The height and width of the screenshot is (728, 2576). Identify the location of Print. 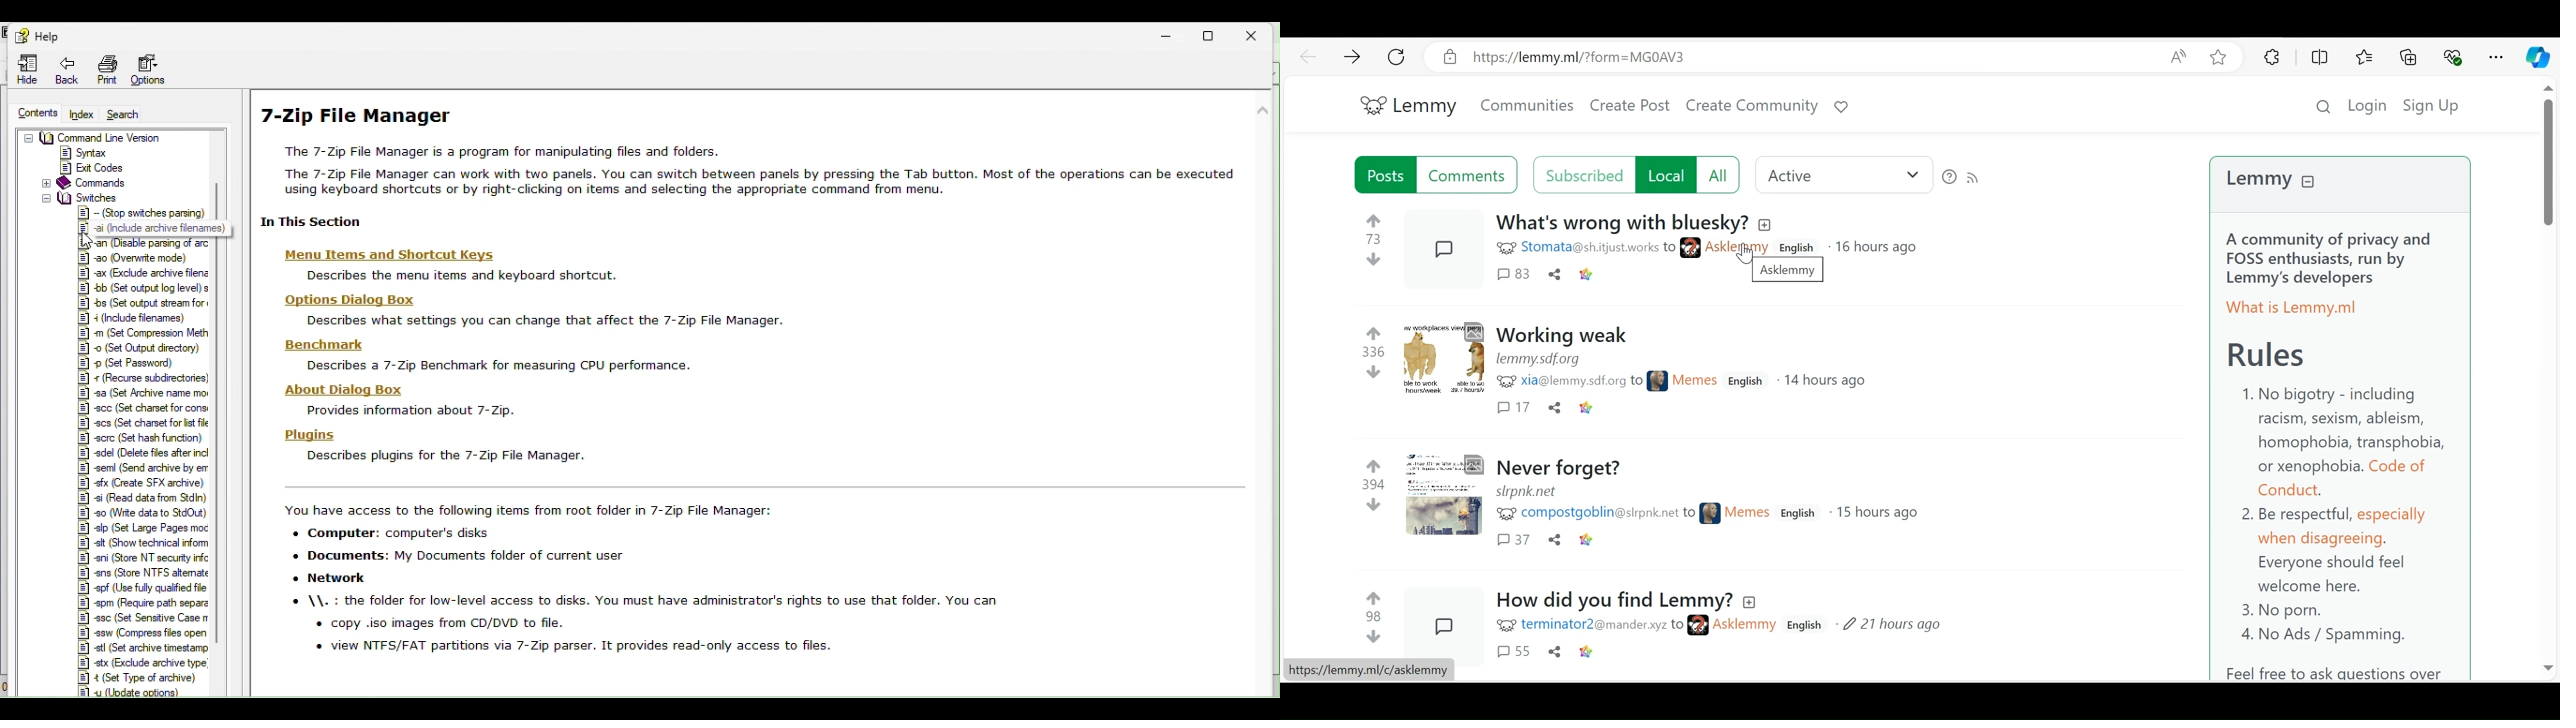
(103, 67).